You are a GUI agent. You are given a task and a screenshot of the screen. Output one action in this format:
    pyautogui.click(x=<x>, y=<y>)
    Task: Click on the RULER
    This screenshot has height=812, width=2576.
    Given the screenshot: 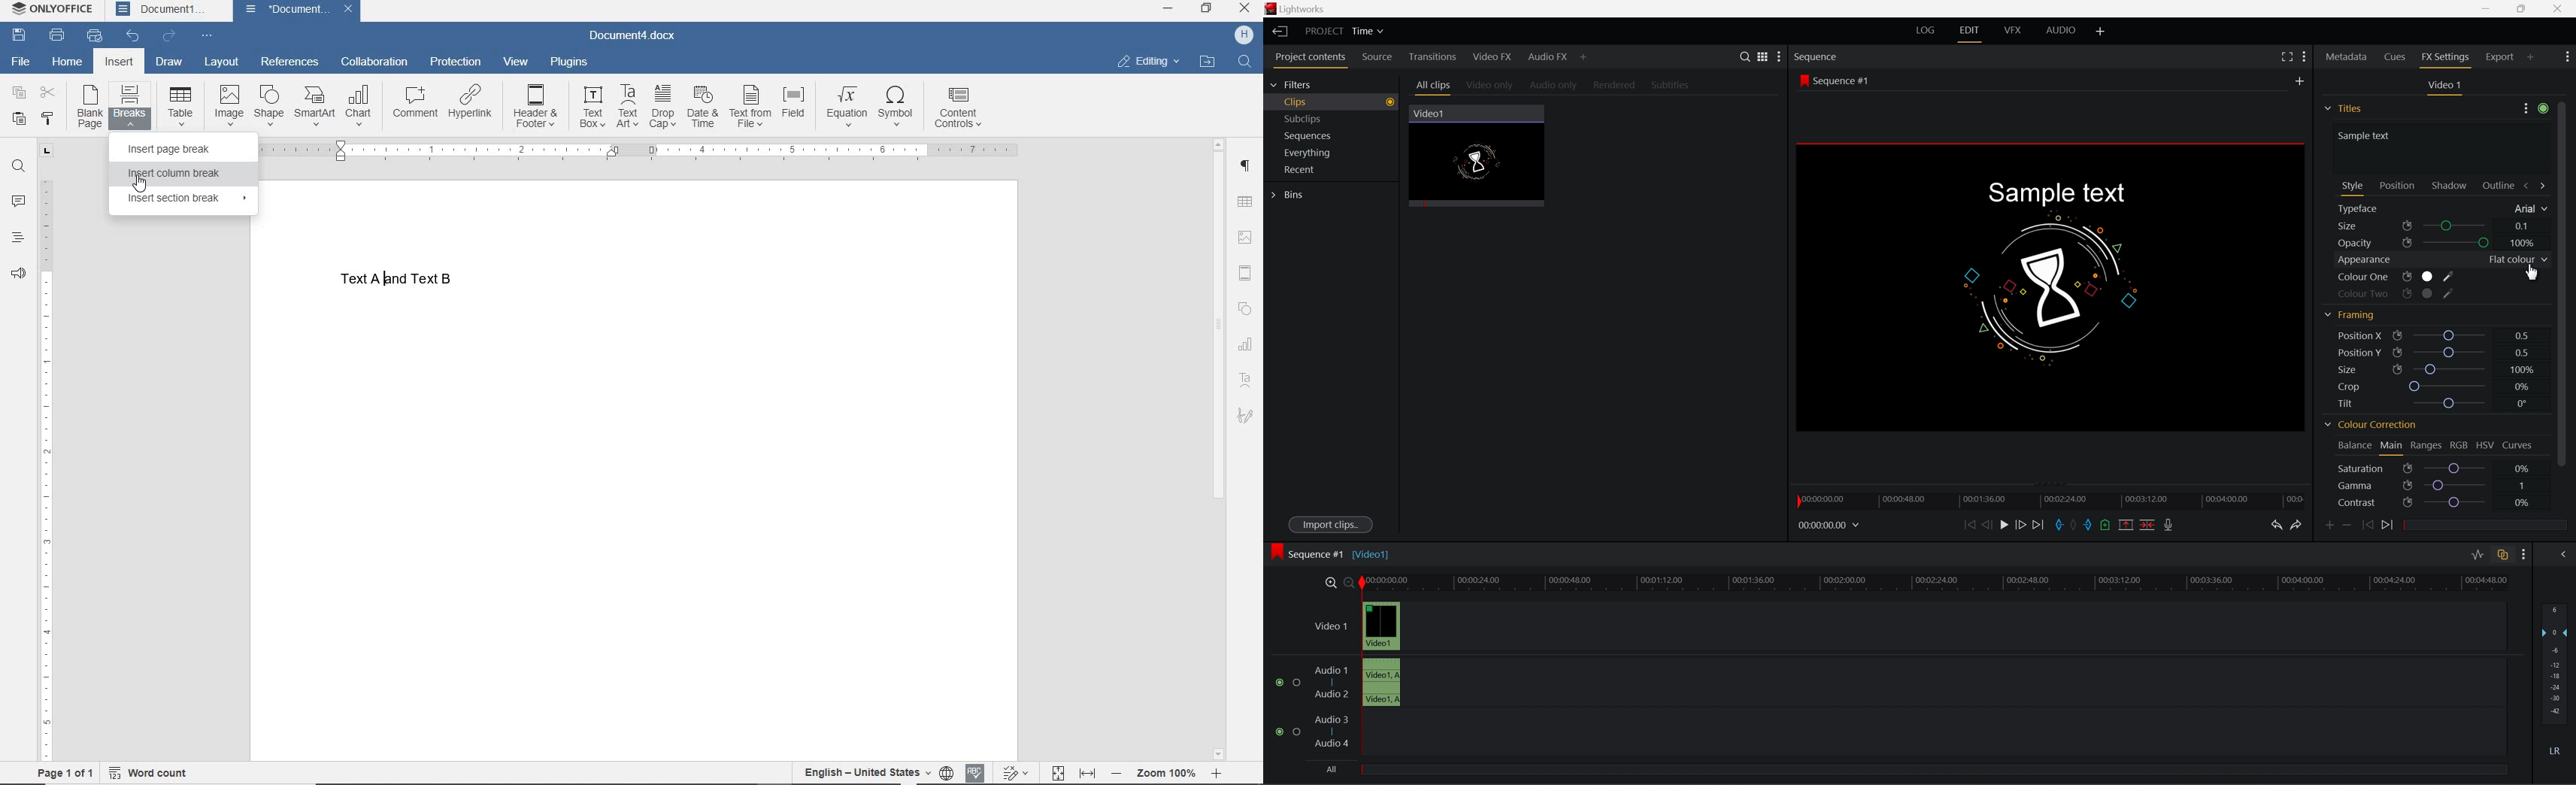 What is the action you would take?
    pyautogui.click(x=668, y=151)
    